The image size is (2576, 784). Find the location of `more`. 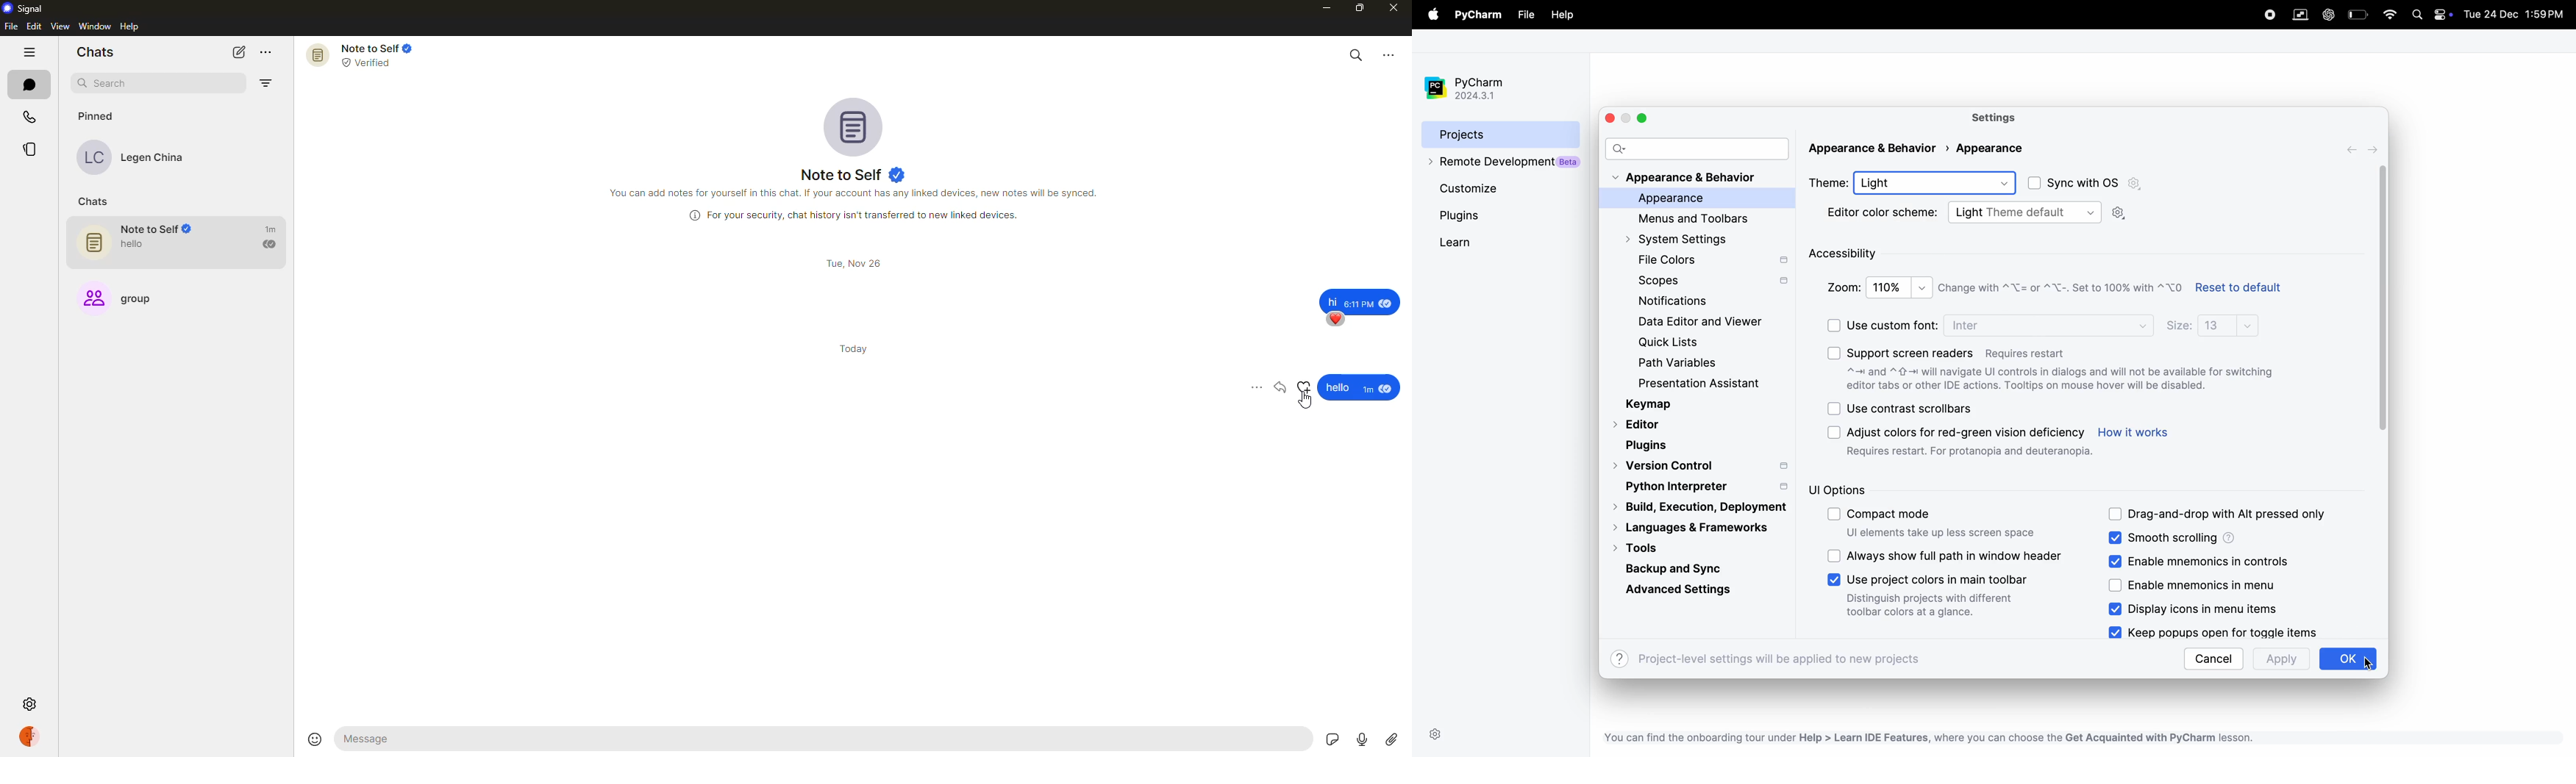

more is located at coordinates (269, 54).